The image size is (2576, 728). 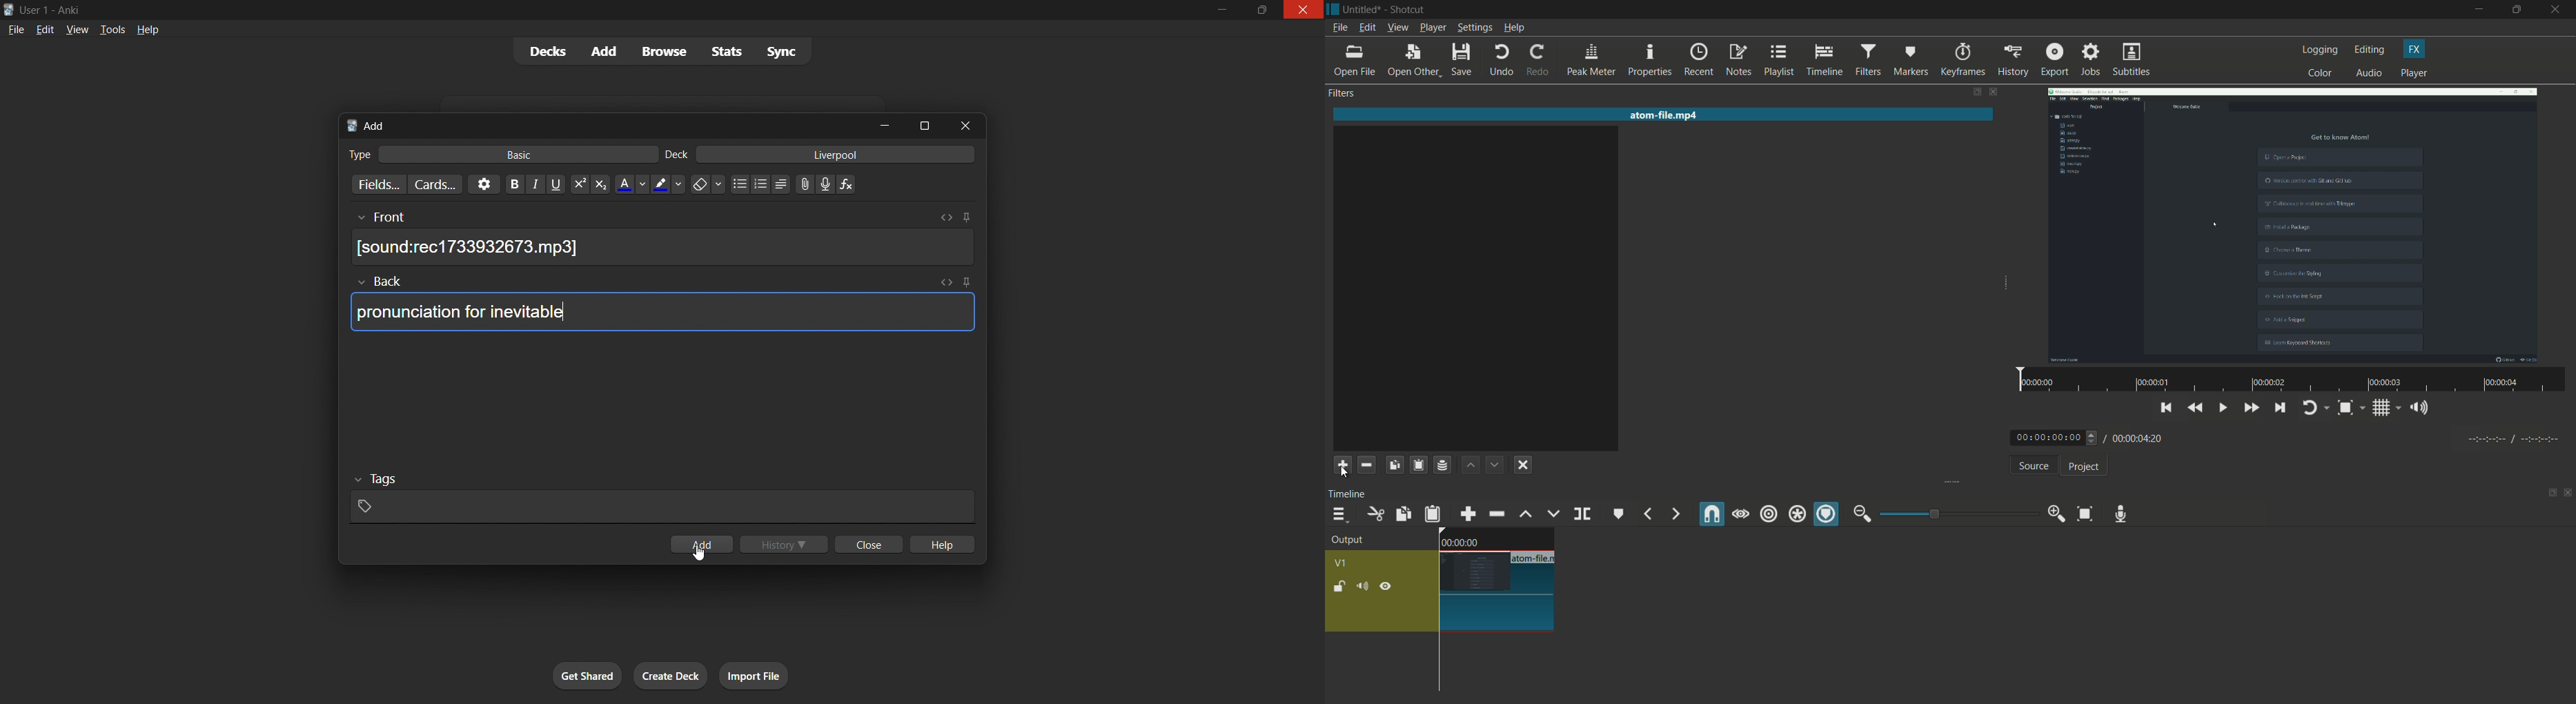 I want to click on redo, so click(x=1537, y=60).